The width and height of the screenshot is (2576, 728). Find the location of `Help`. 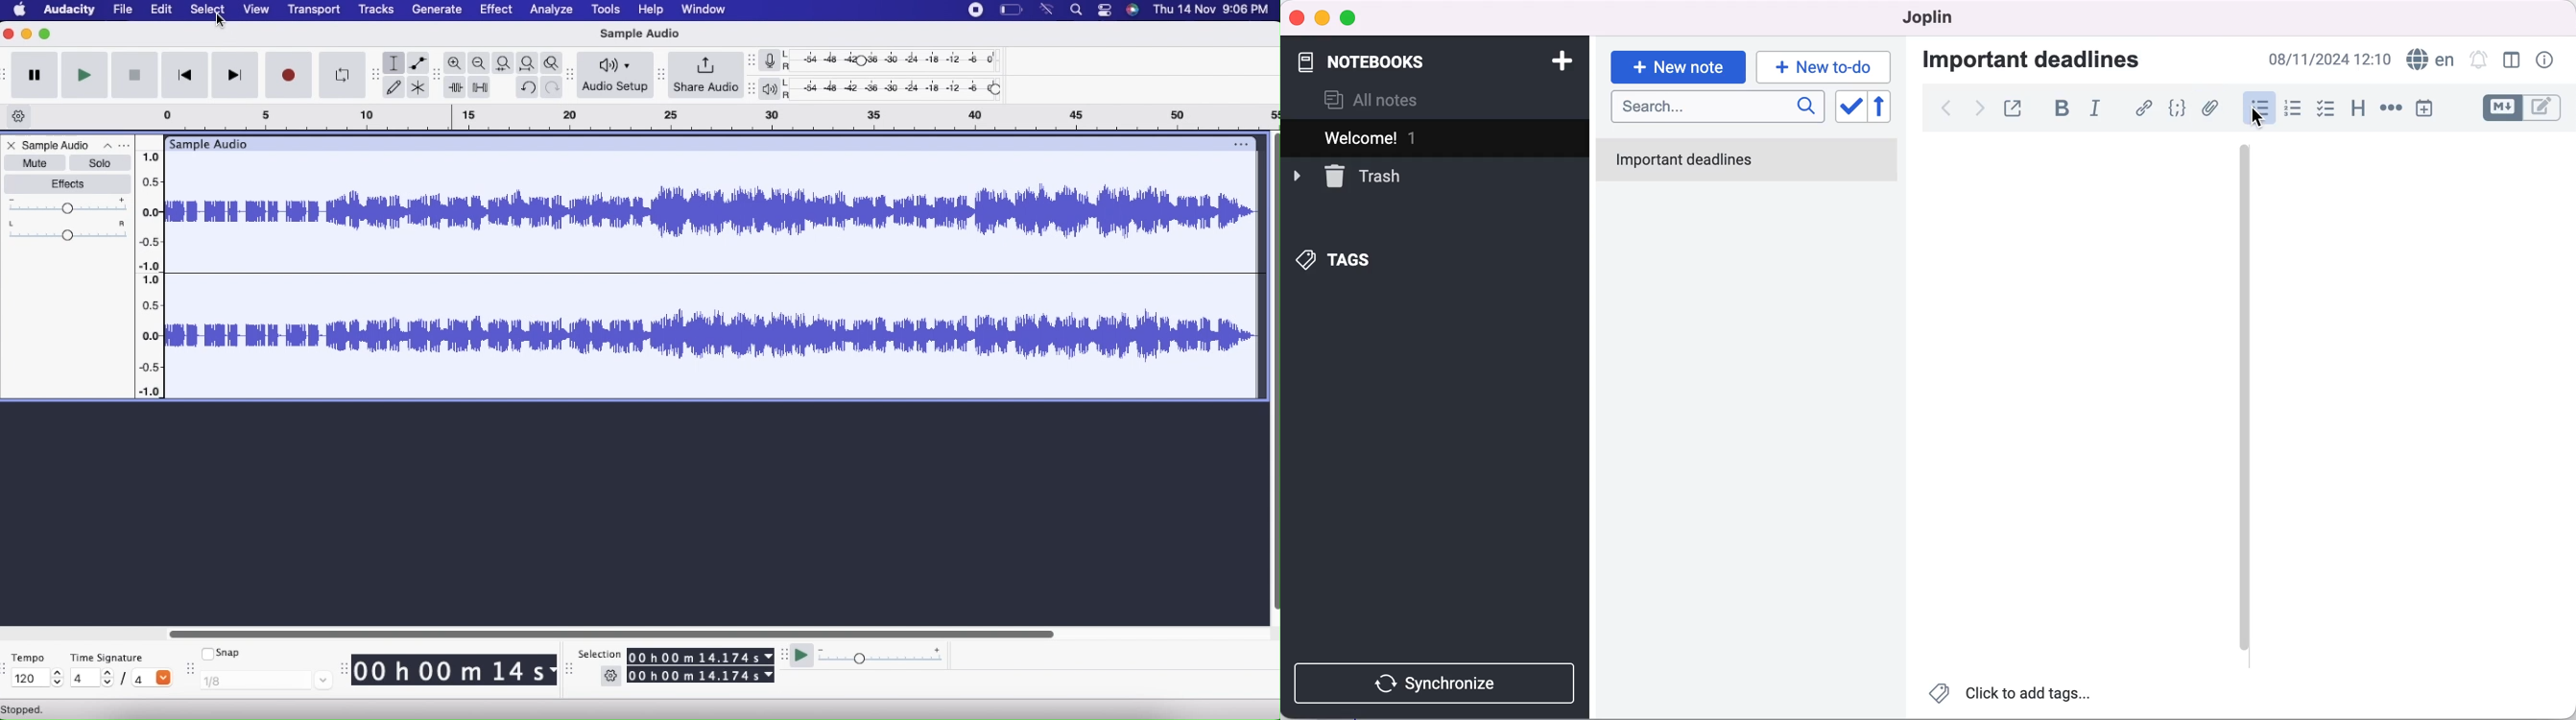

Help is located at coordinates (652, 10).